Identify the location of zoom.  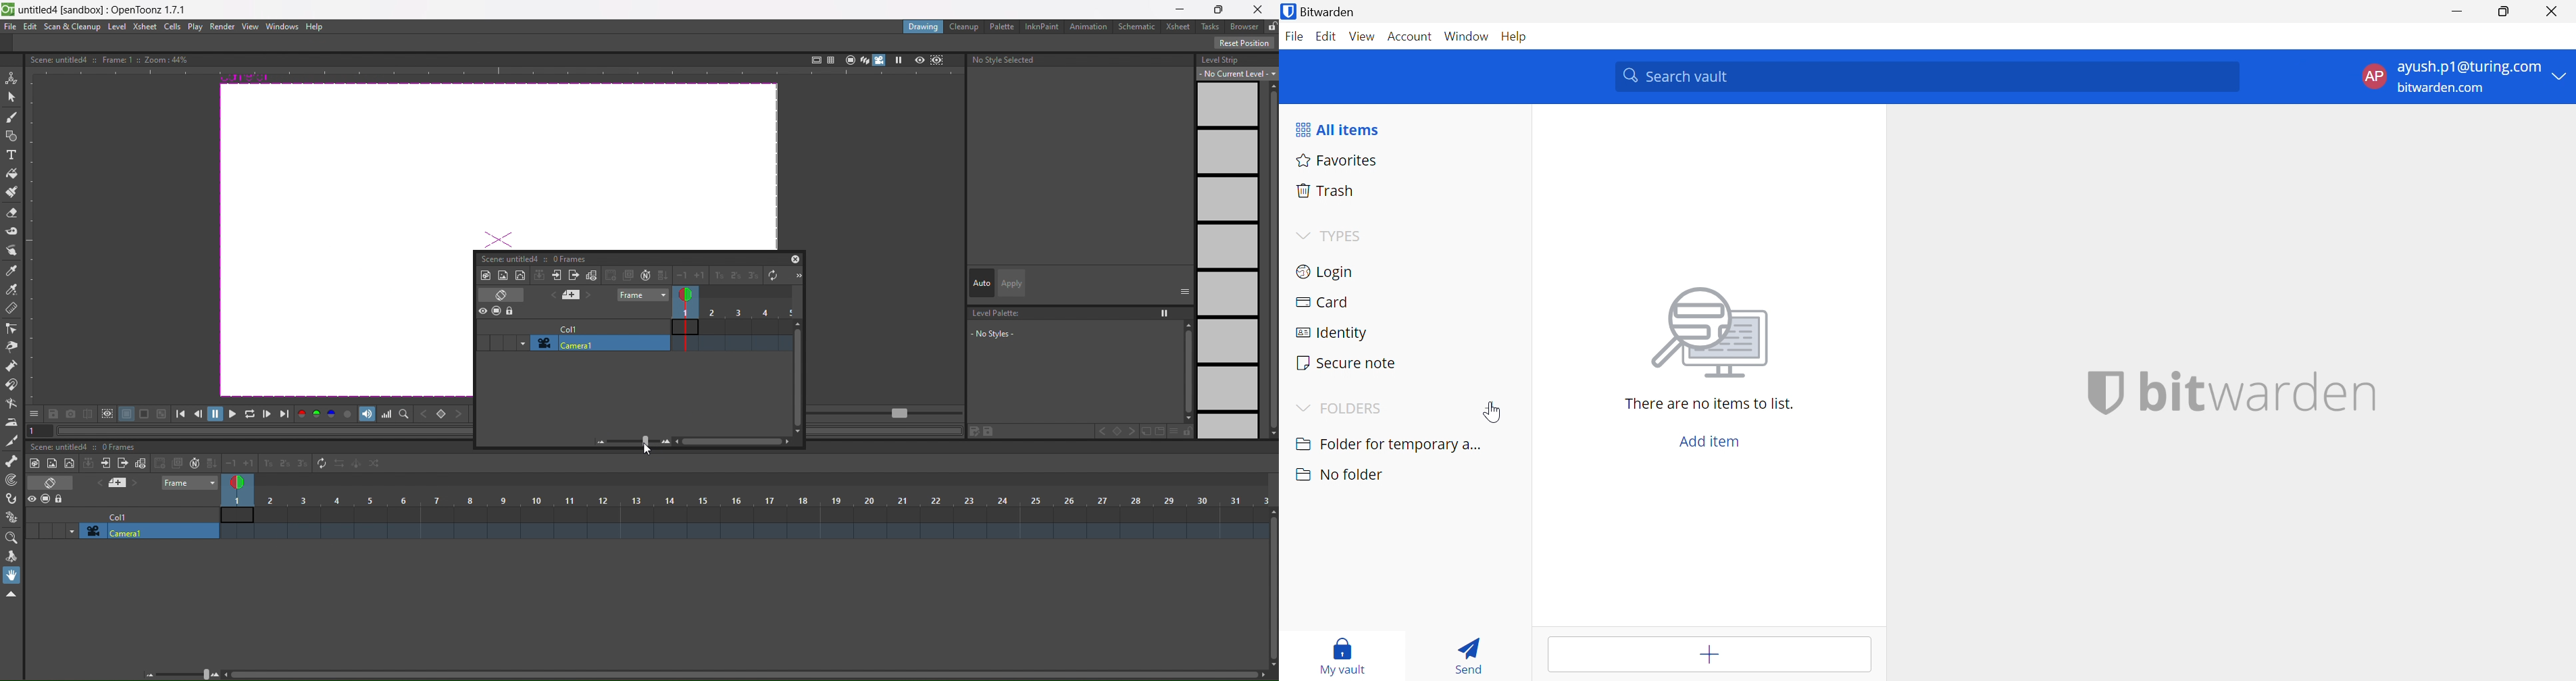
(616, 441).